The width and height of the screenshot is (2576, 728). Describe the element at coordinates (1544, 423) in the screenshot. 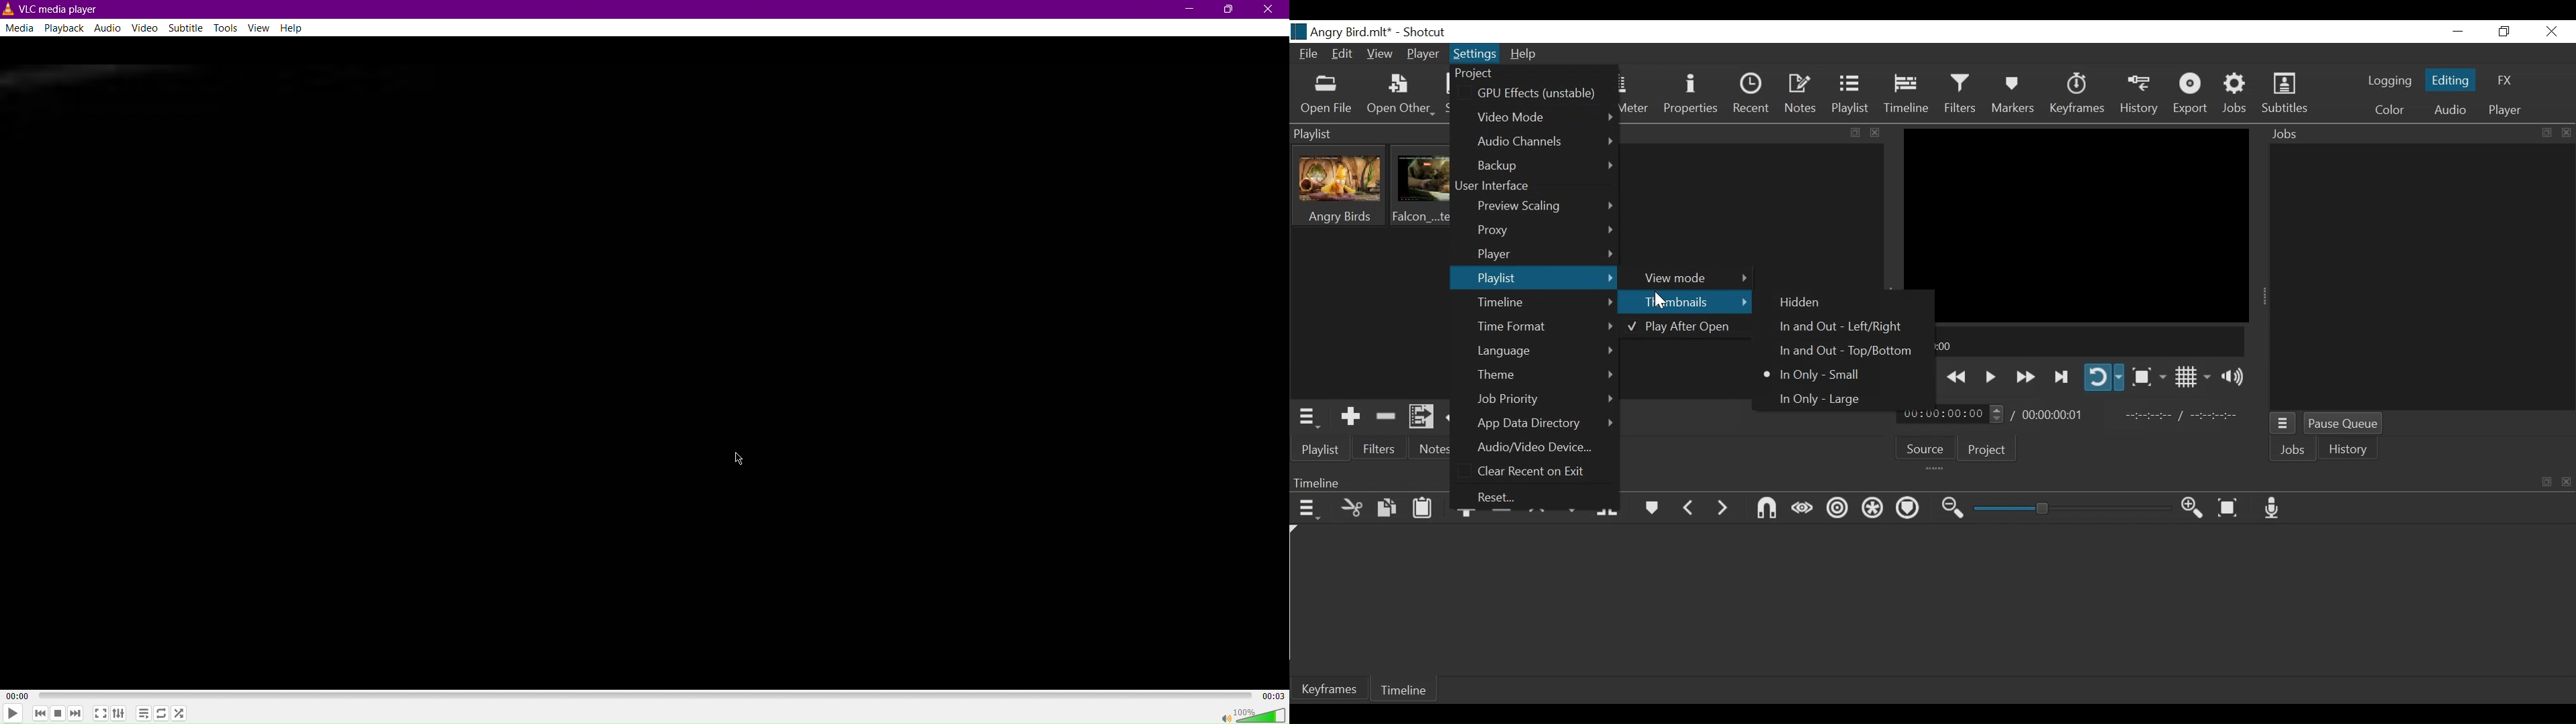

I see `App Data Directory` at that location.